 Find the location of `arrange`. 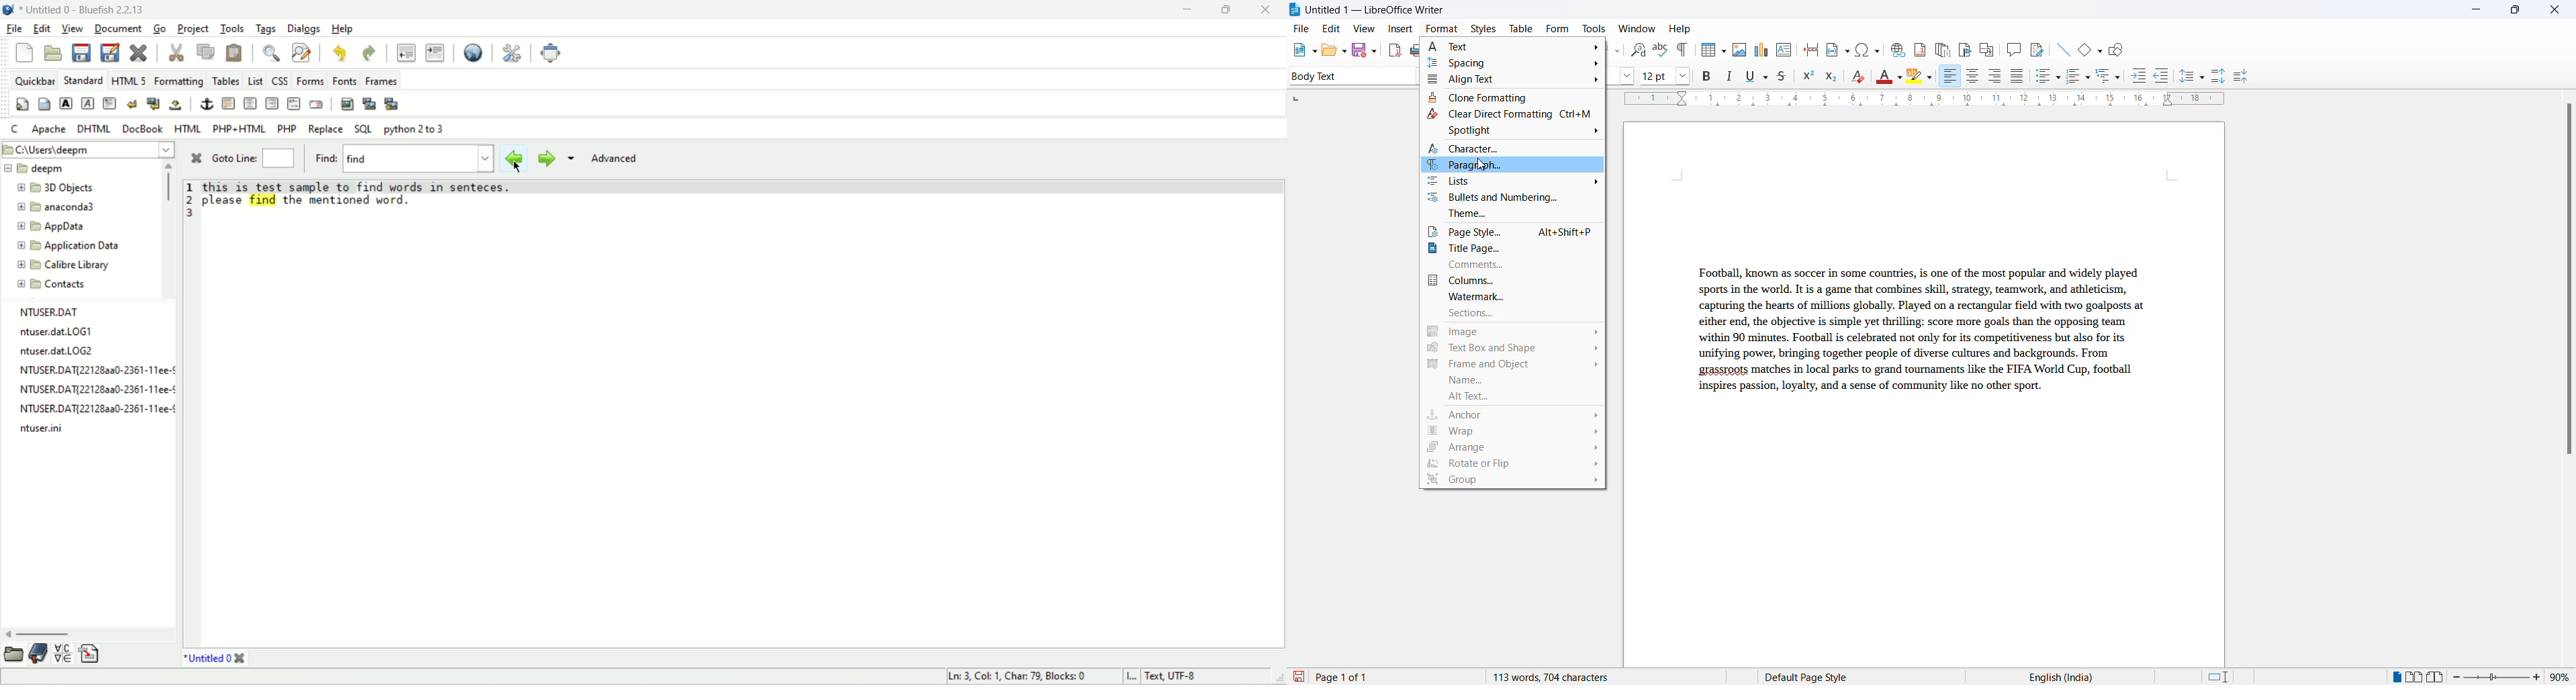

arrange is located at coordinates (1511, 449).